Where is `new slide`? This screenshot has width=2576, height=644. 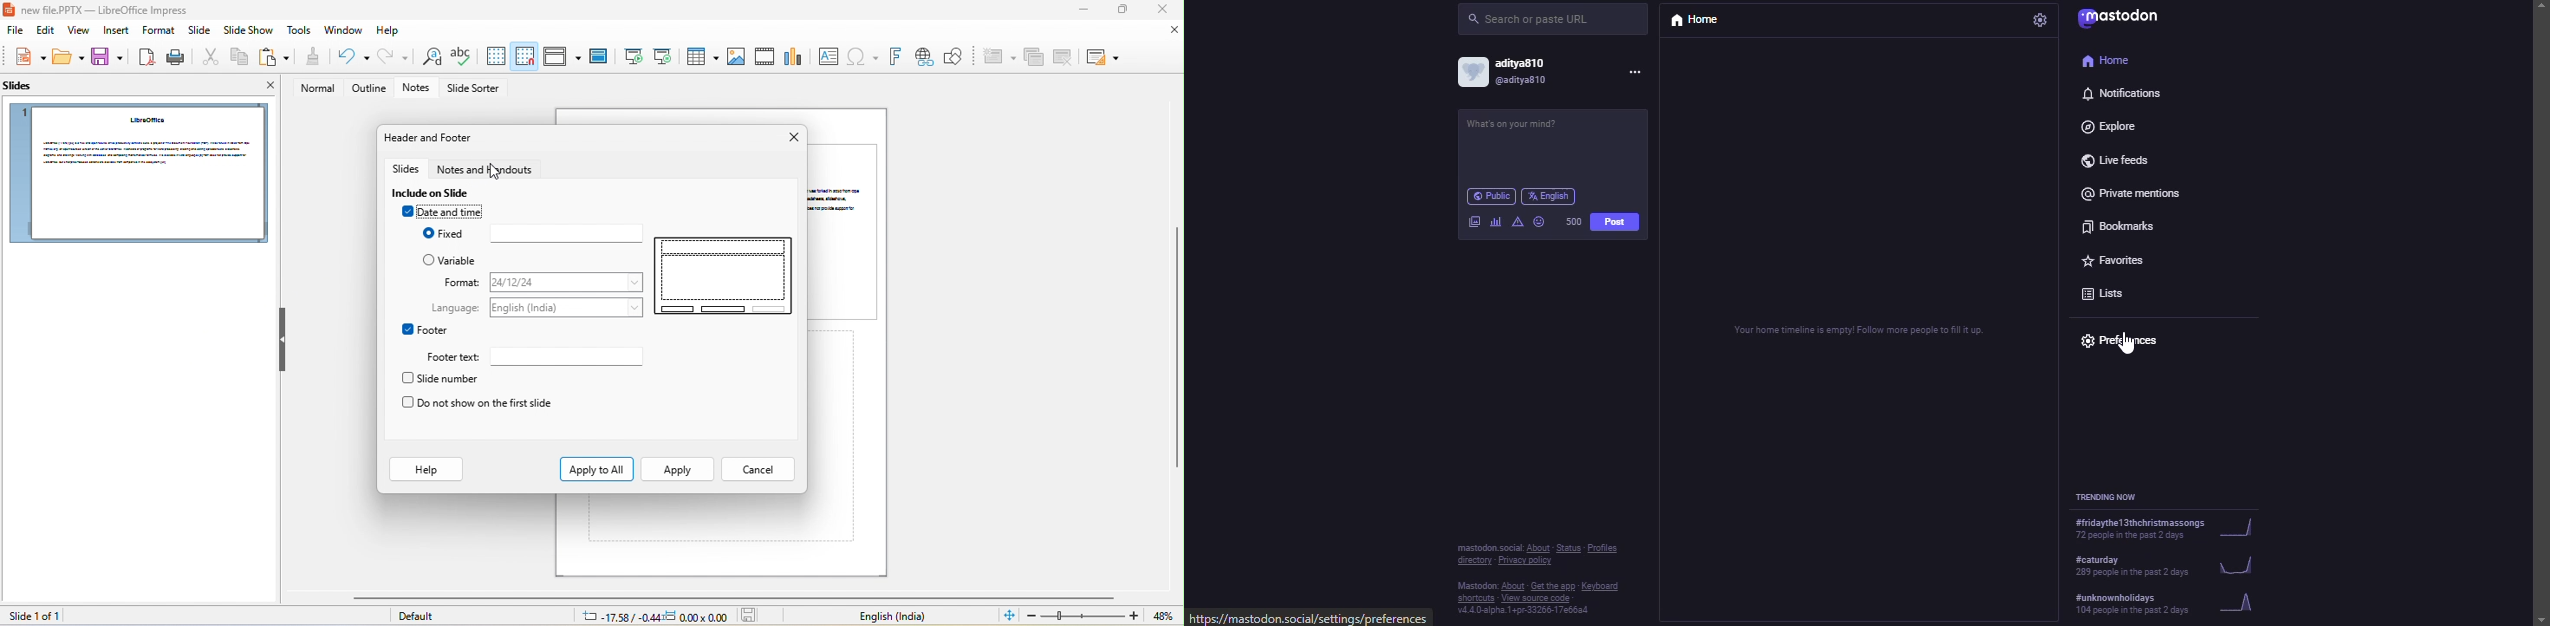 new slide is located at coordinates (998, 57).